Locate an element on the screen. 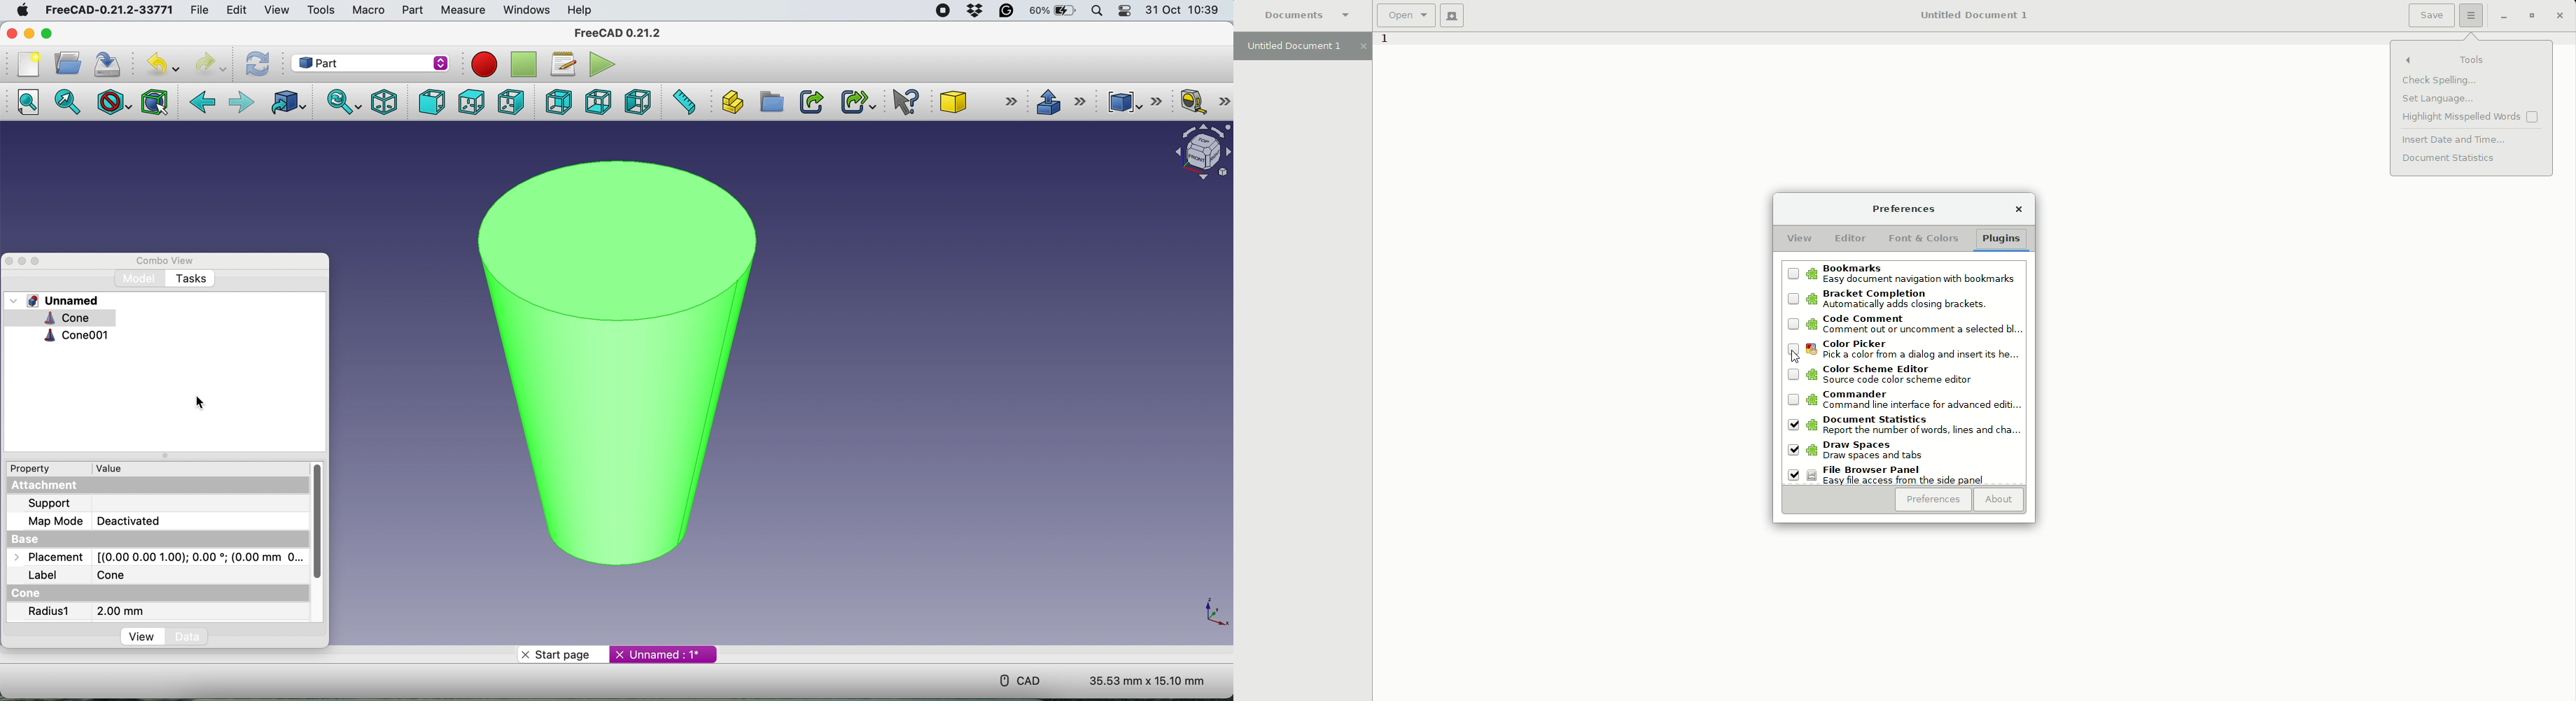 This screenshot has width=2576, height=728. make sub link is located at coordinates (857, 102).